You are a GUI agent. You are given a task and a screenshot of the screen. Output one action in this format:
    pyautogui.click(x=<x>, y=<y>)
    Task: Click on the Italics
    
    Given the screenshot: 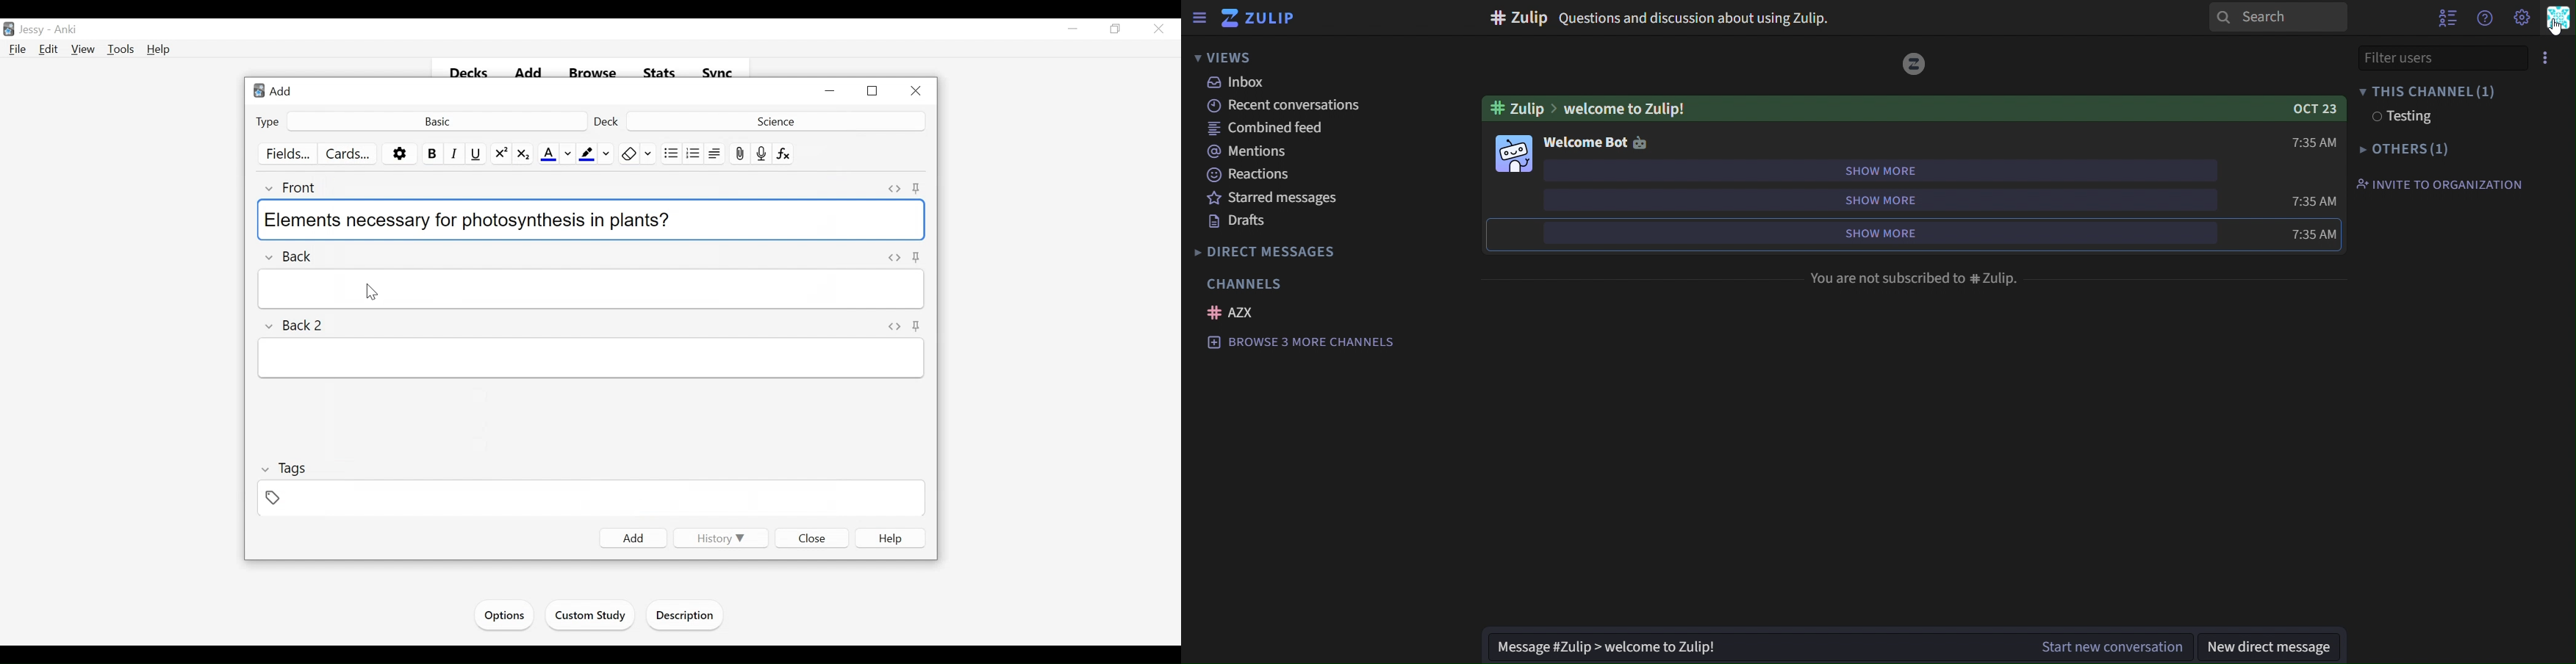 What is the action you would take?
    pyautogui.click(x=455, y=154)
    